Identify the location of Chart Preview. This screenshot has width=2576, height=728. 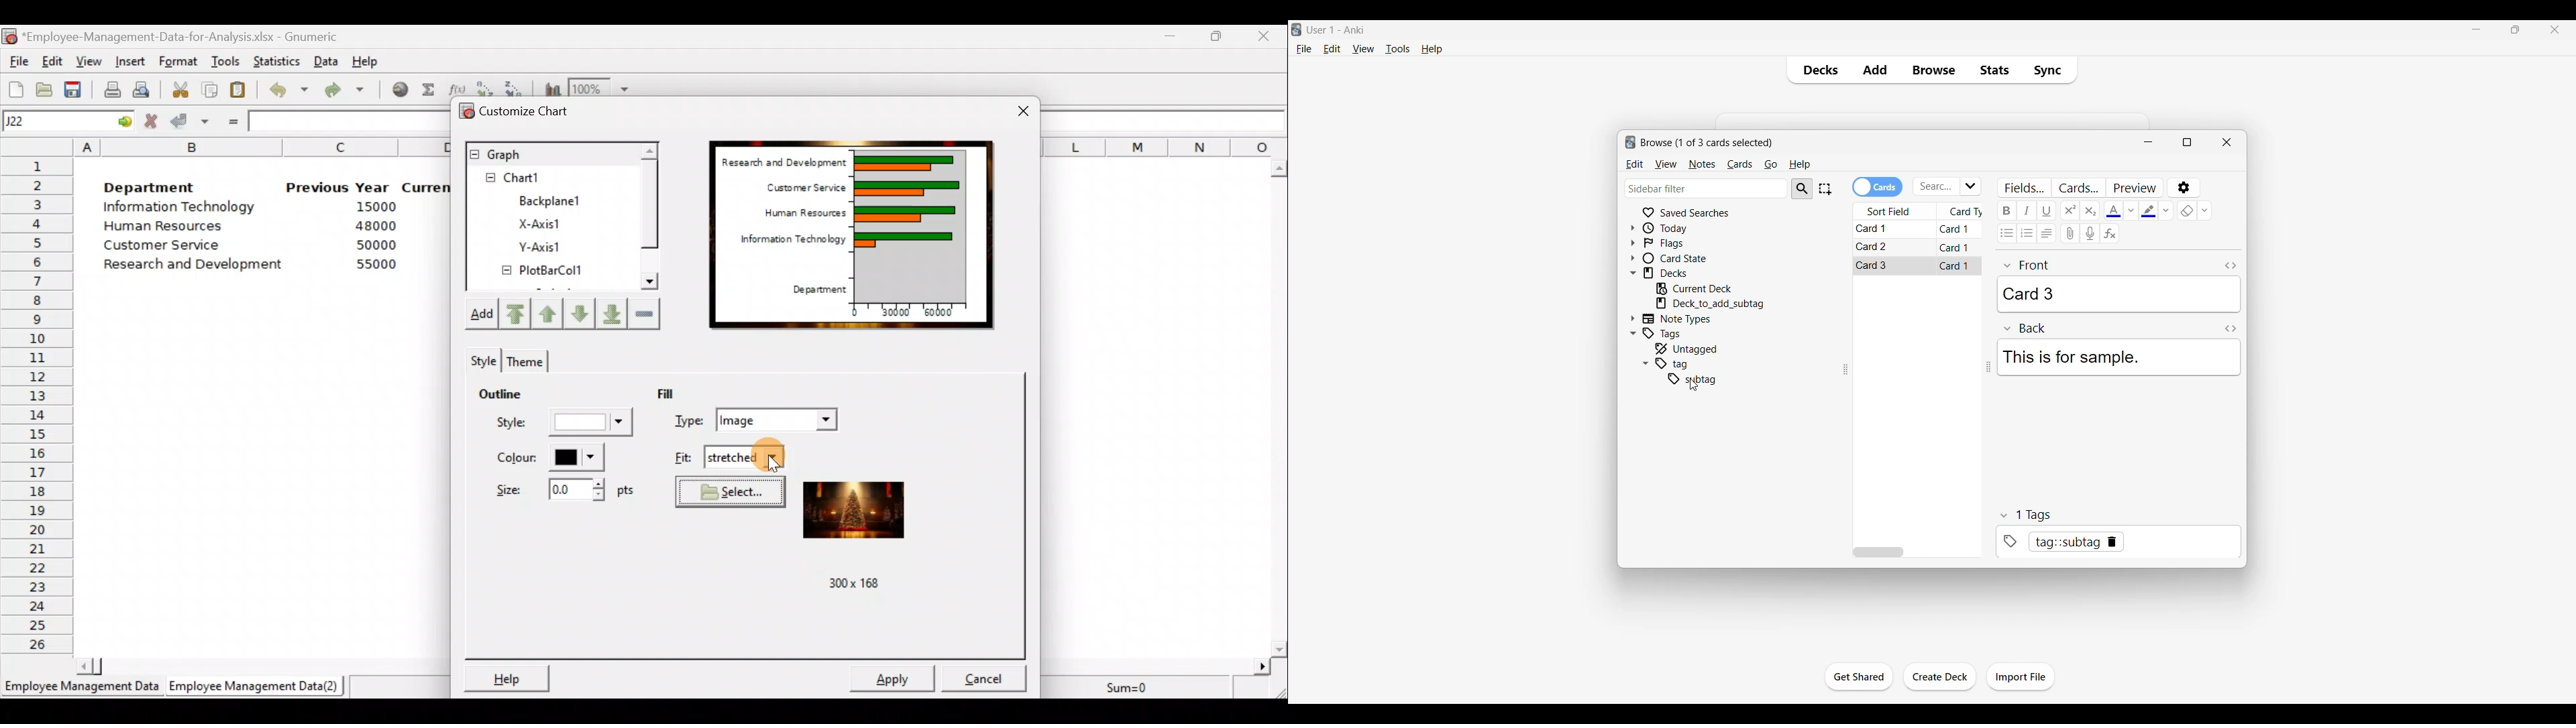
(911, 225).